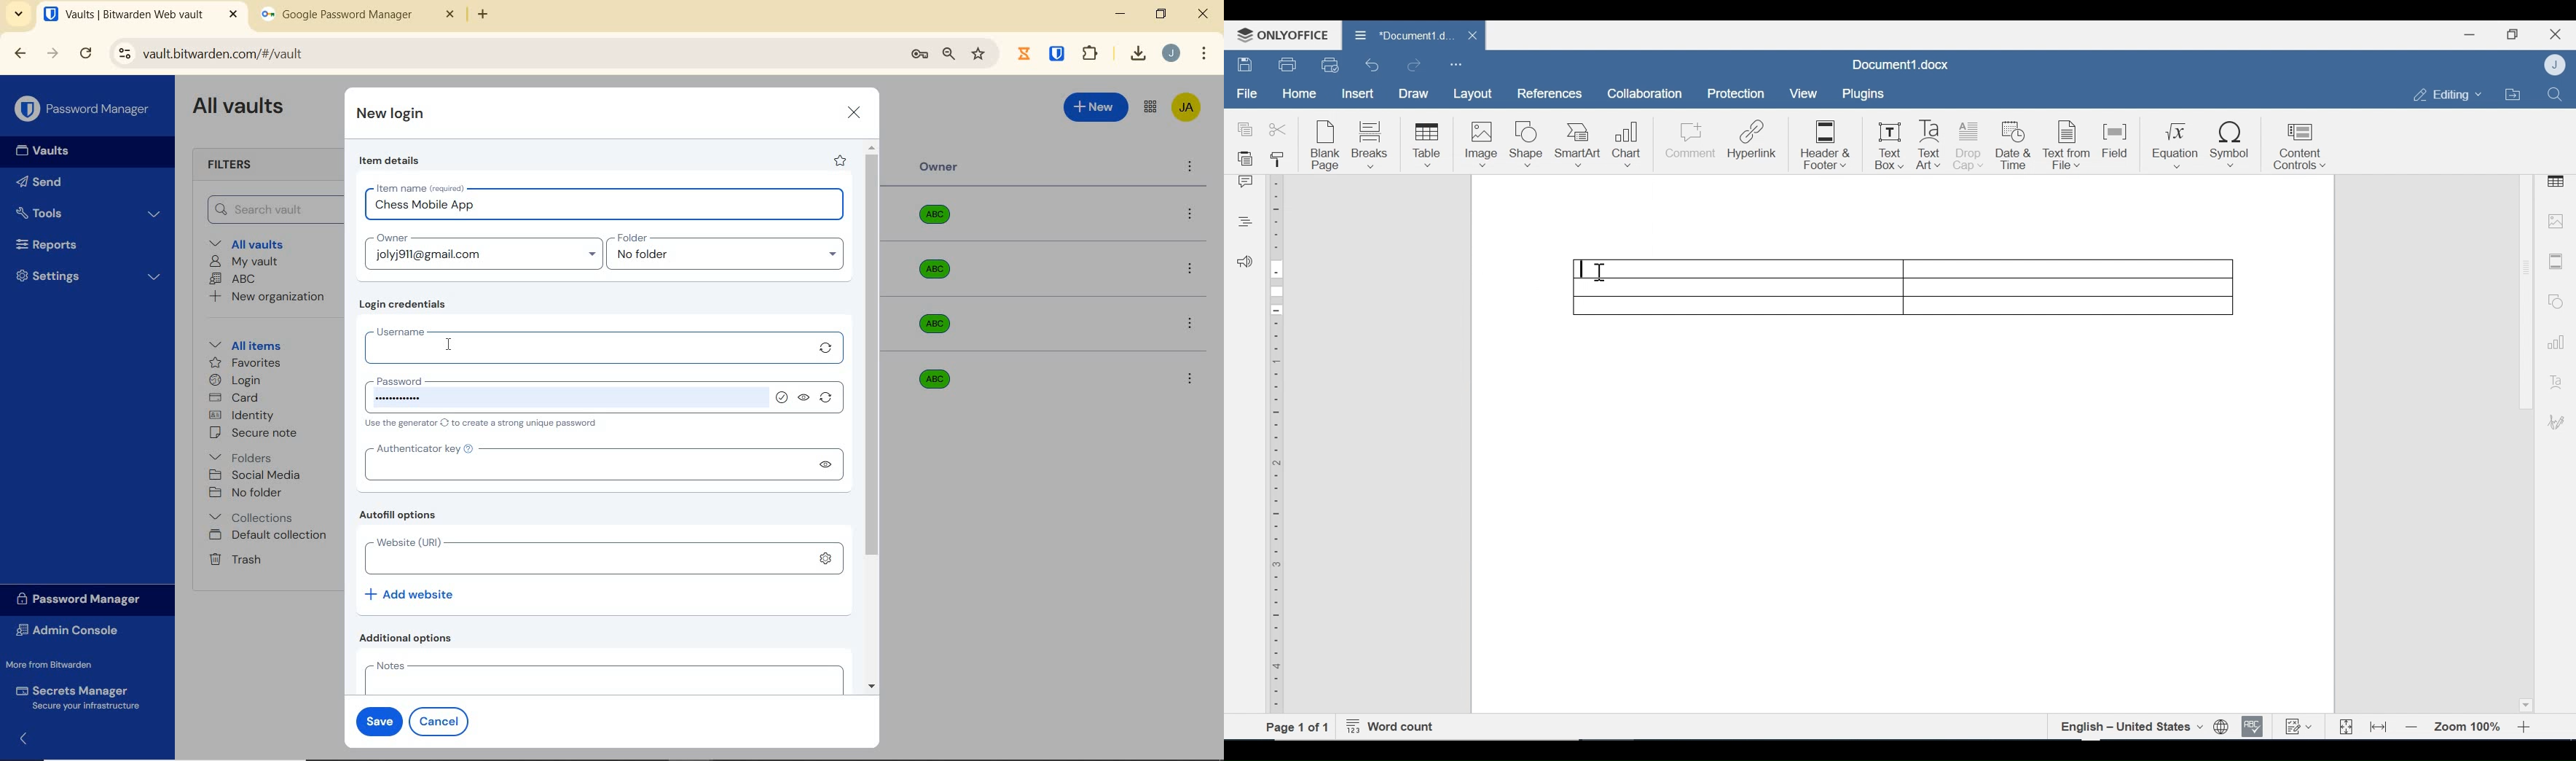  Describe the element at coordinates (1931, 146) in the screenshot. I see `Text Art` at that location.